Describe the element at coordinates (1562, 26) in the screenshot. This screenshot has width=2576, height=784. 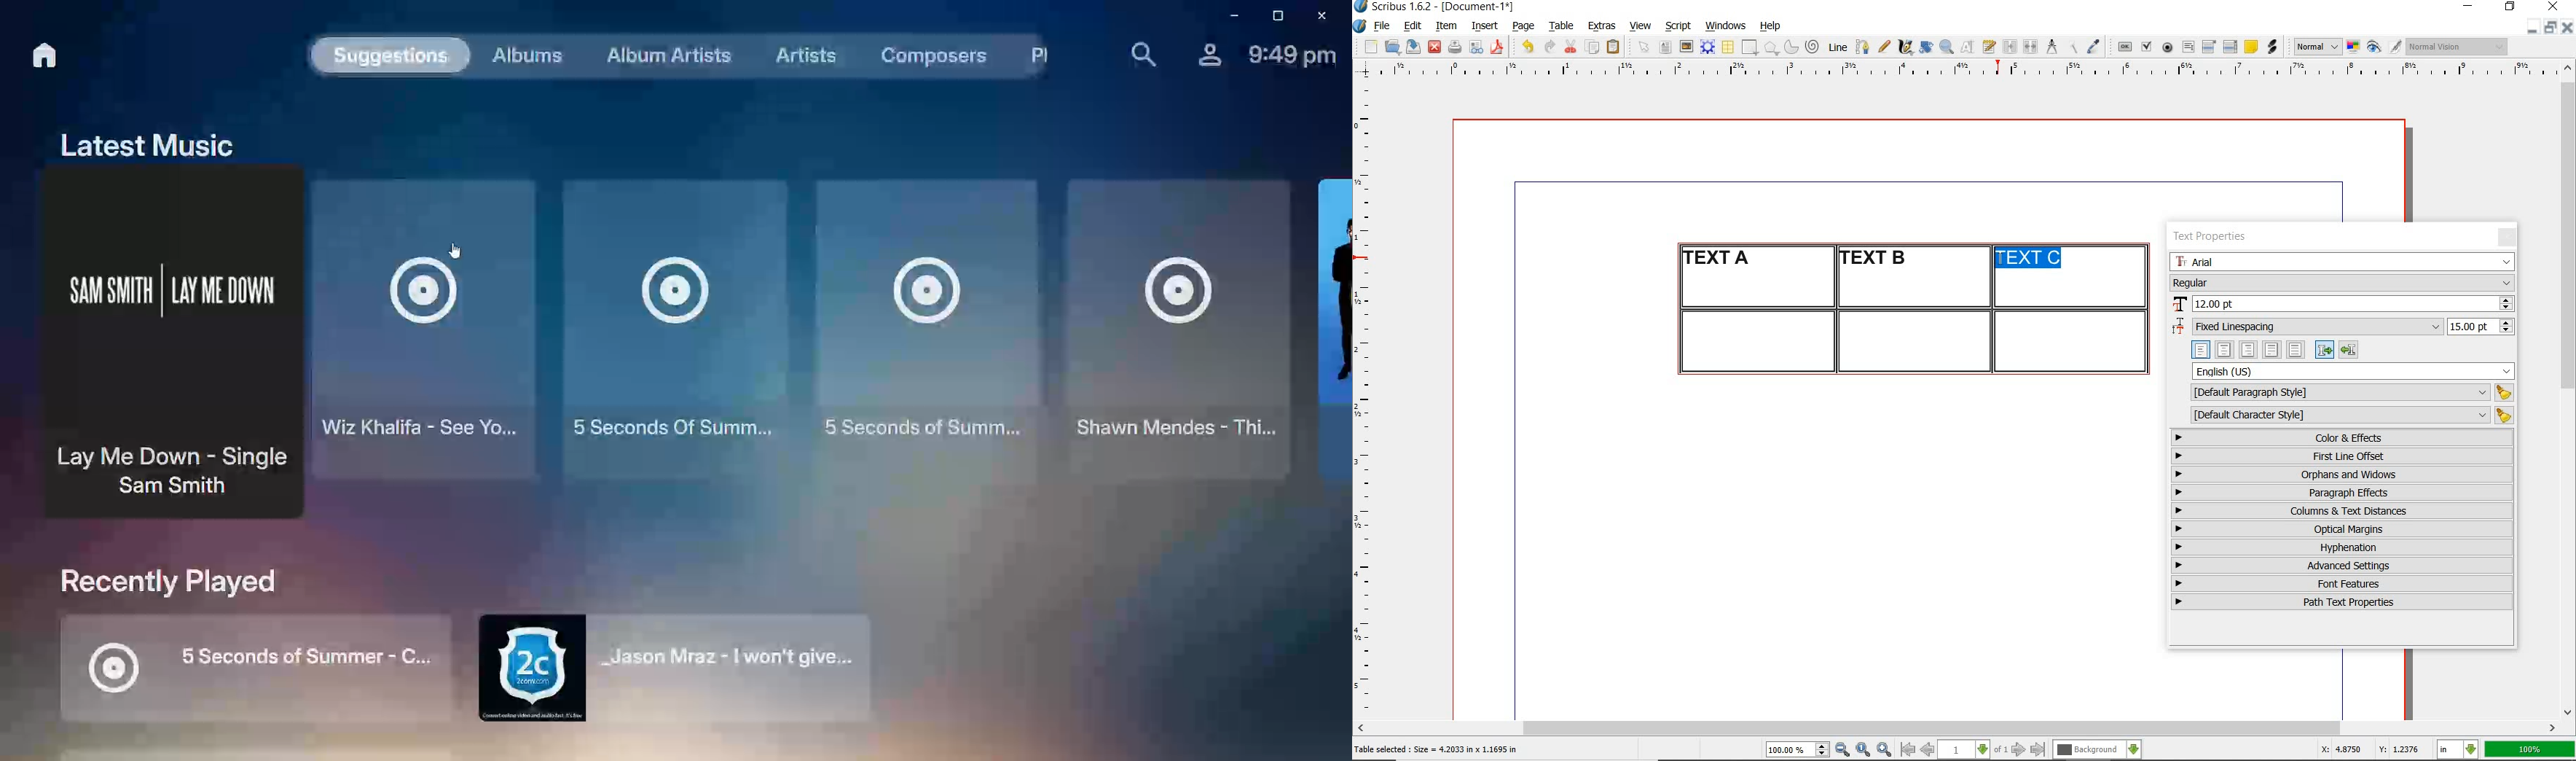
I see `table` at that location.